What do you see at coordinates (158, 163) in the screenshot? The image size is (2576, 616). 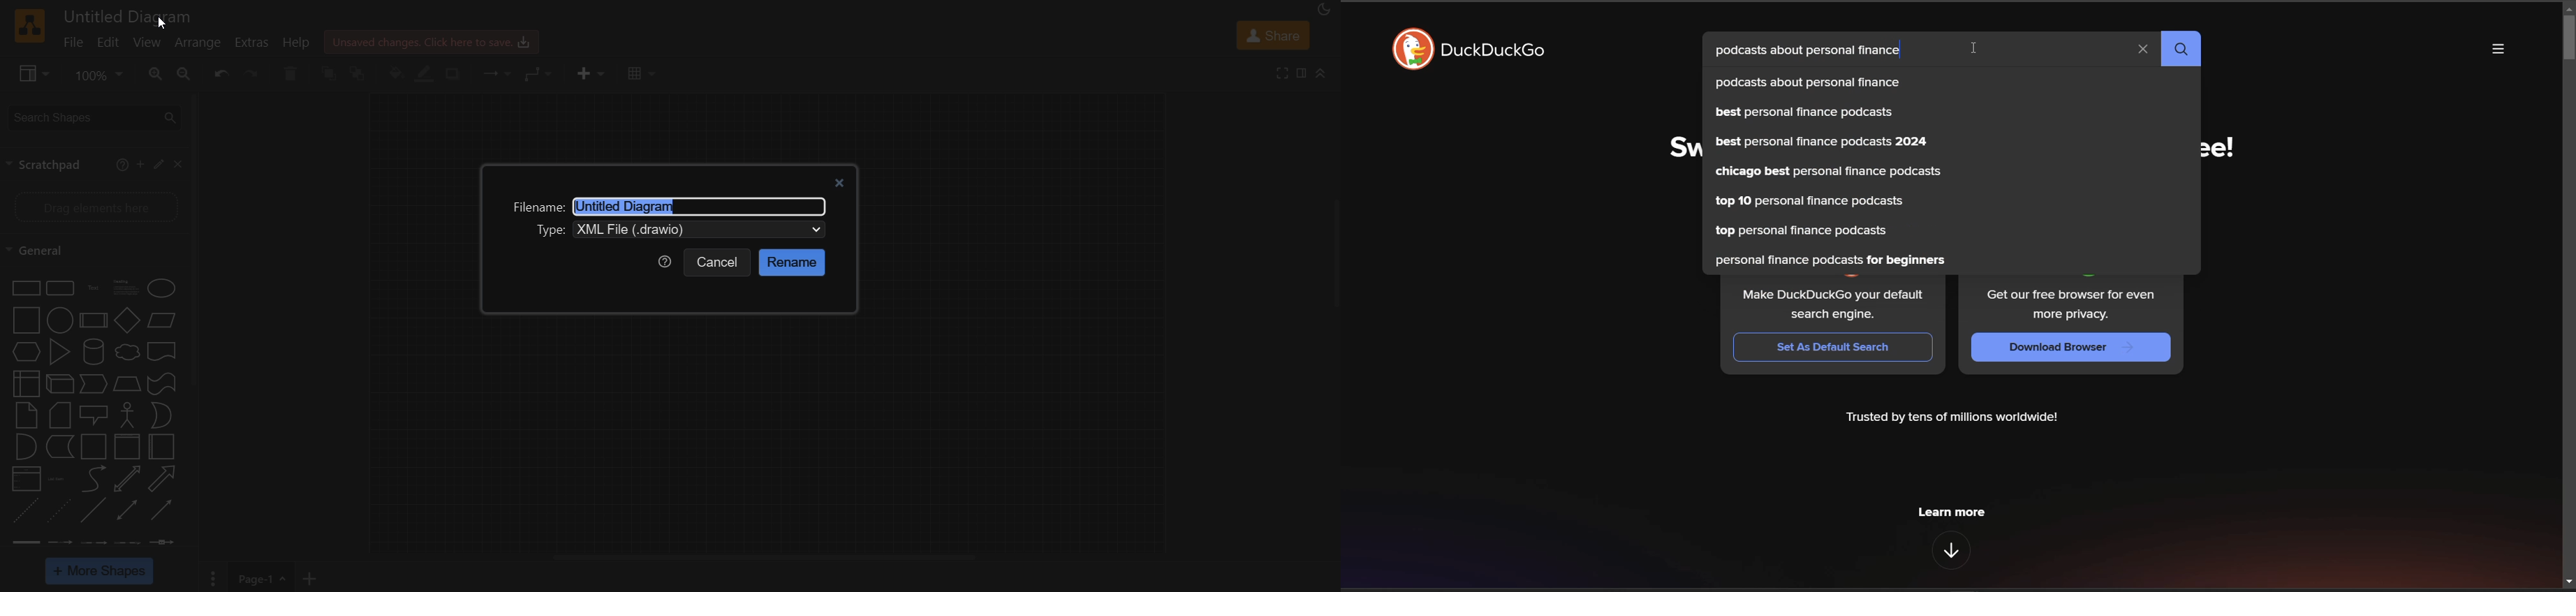 I see `edit` at bounding box center [158, 163].